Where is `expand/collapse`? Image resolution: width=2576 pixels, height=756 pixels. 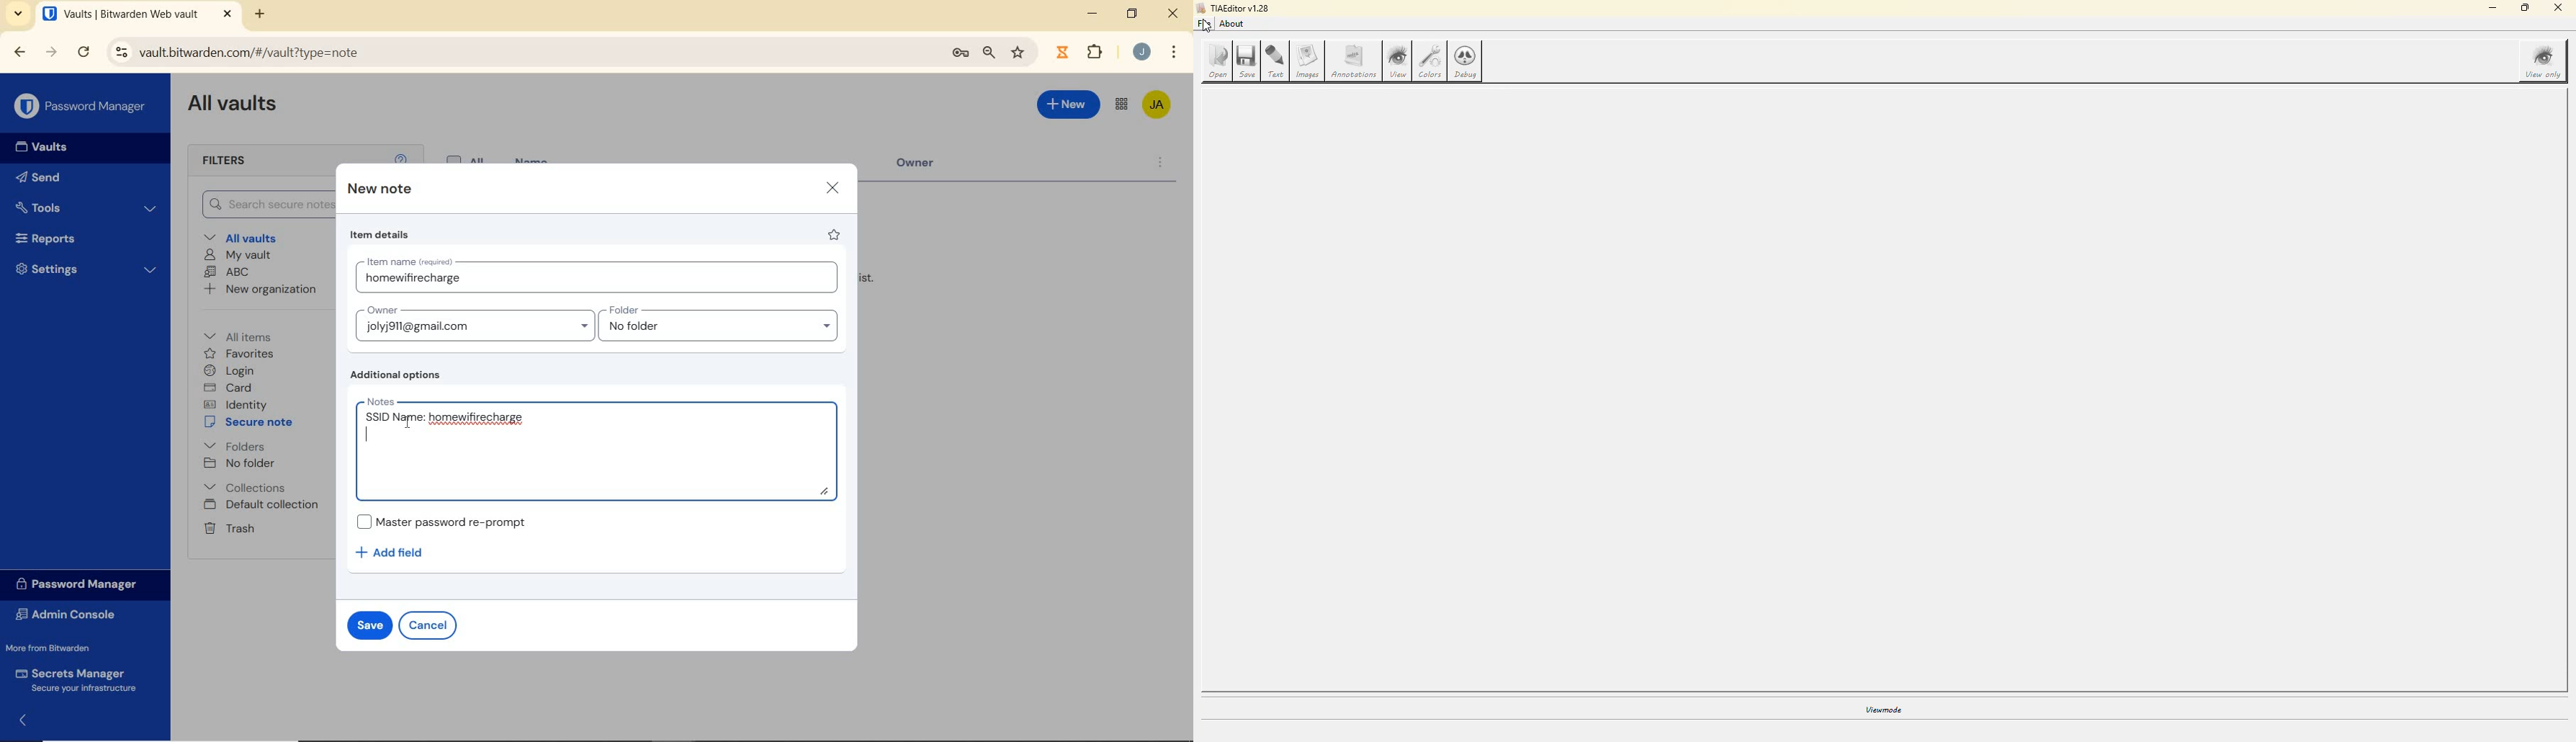
expand/collapse is located at coordinates (18, 723).